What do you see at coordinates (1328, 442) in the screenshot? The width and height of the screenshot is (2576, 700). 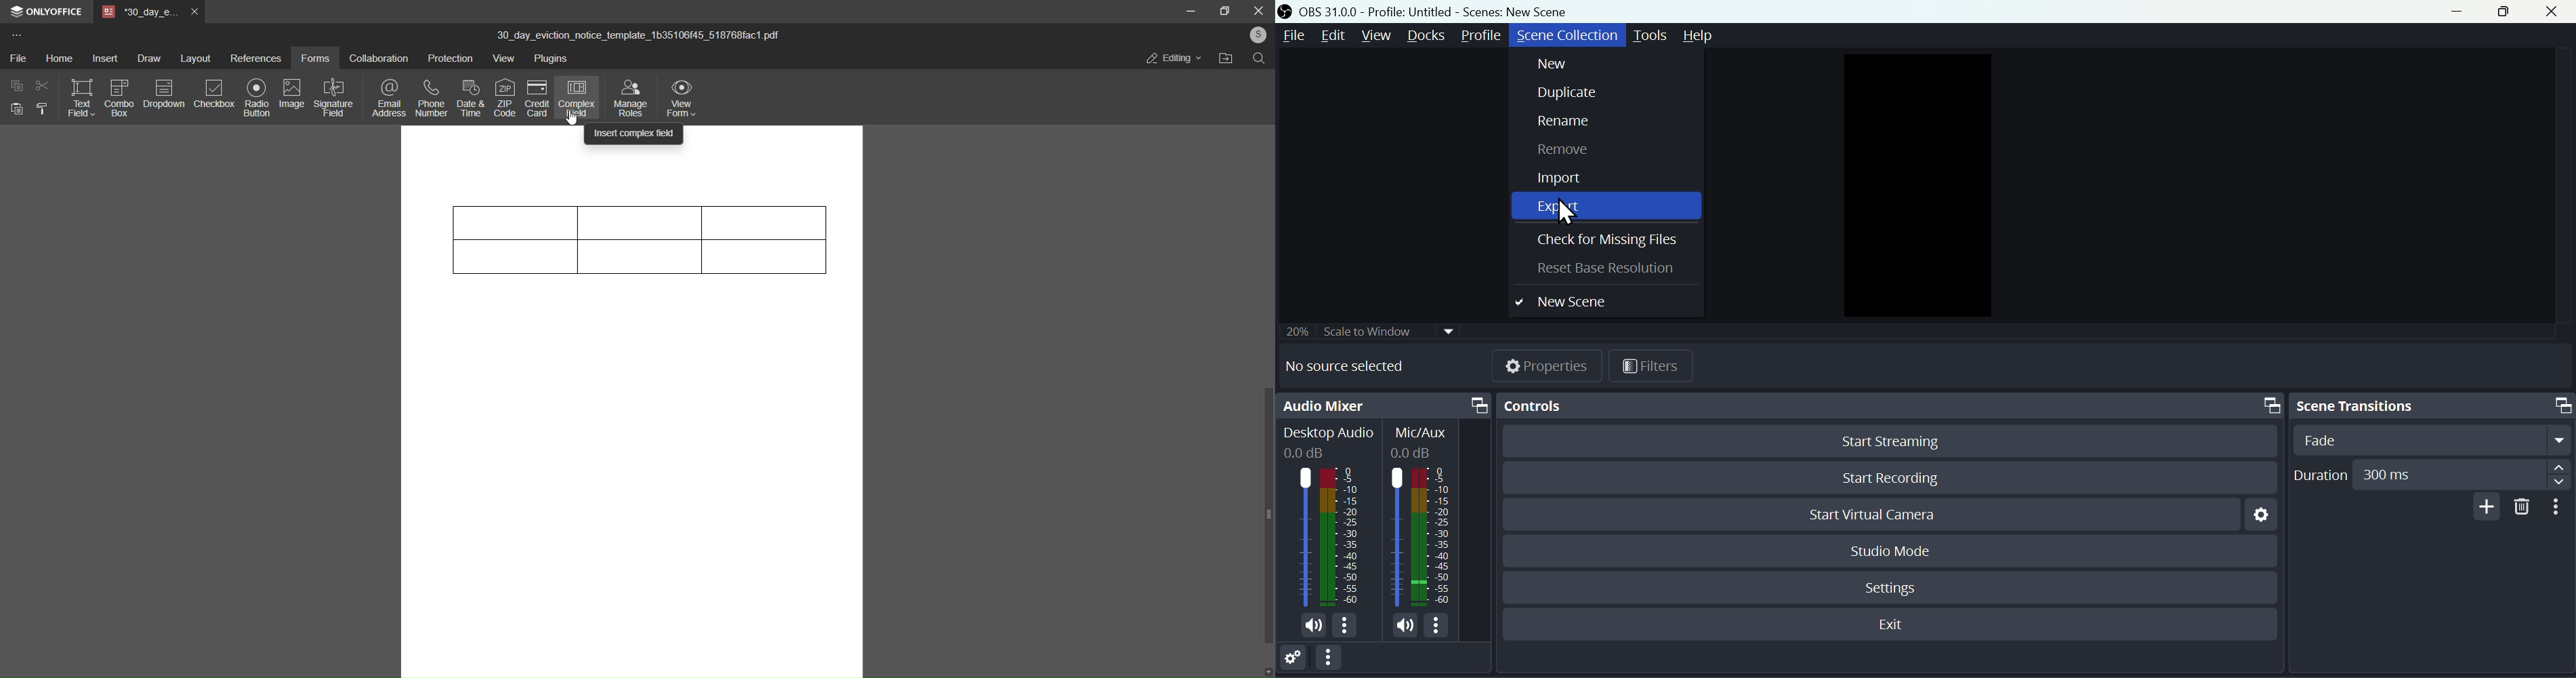 I see `Desktop Audio` at bounding box center [1328, 442].